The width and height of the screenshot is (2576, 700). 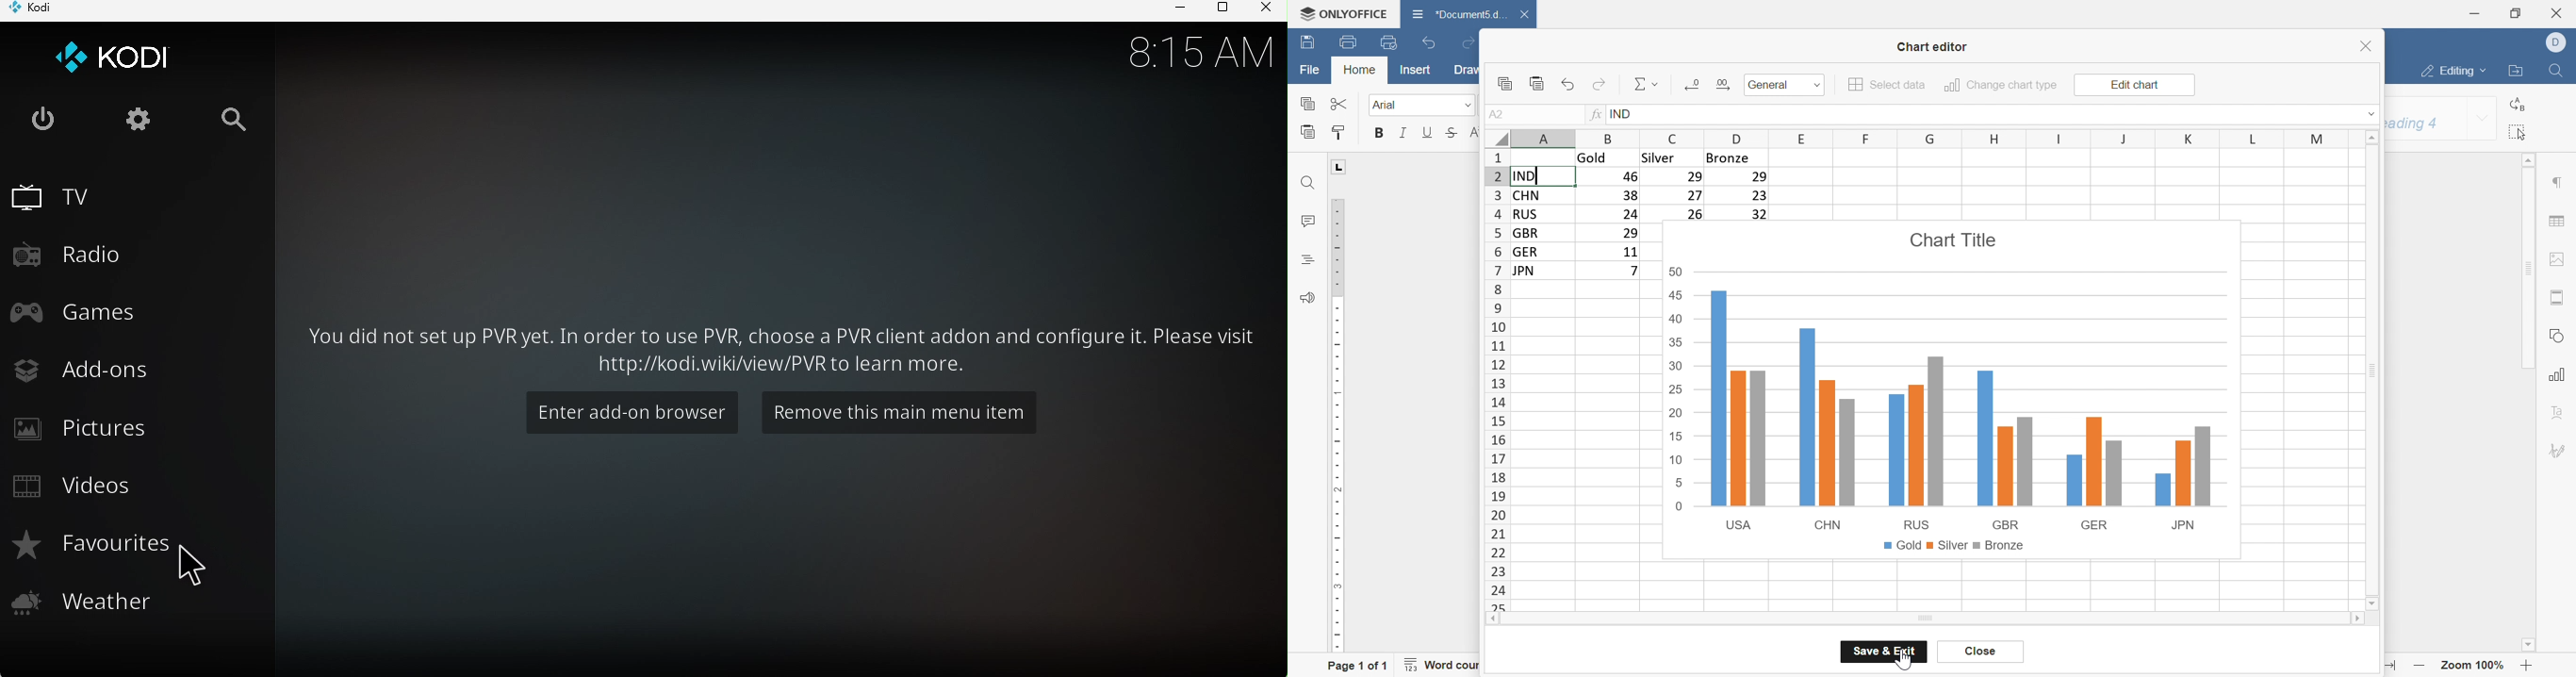 I want to click on Close, so click(x=1265, y=9).